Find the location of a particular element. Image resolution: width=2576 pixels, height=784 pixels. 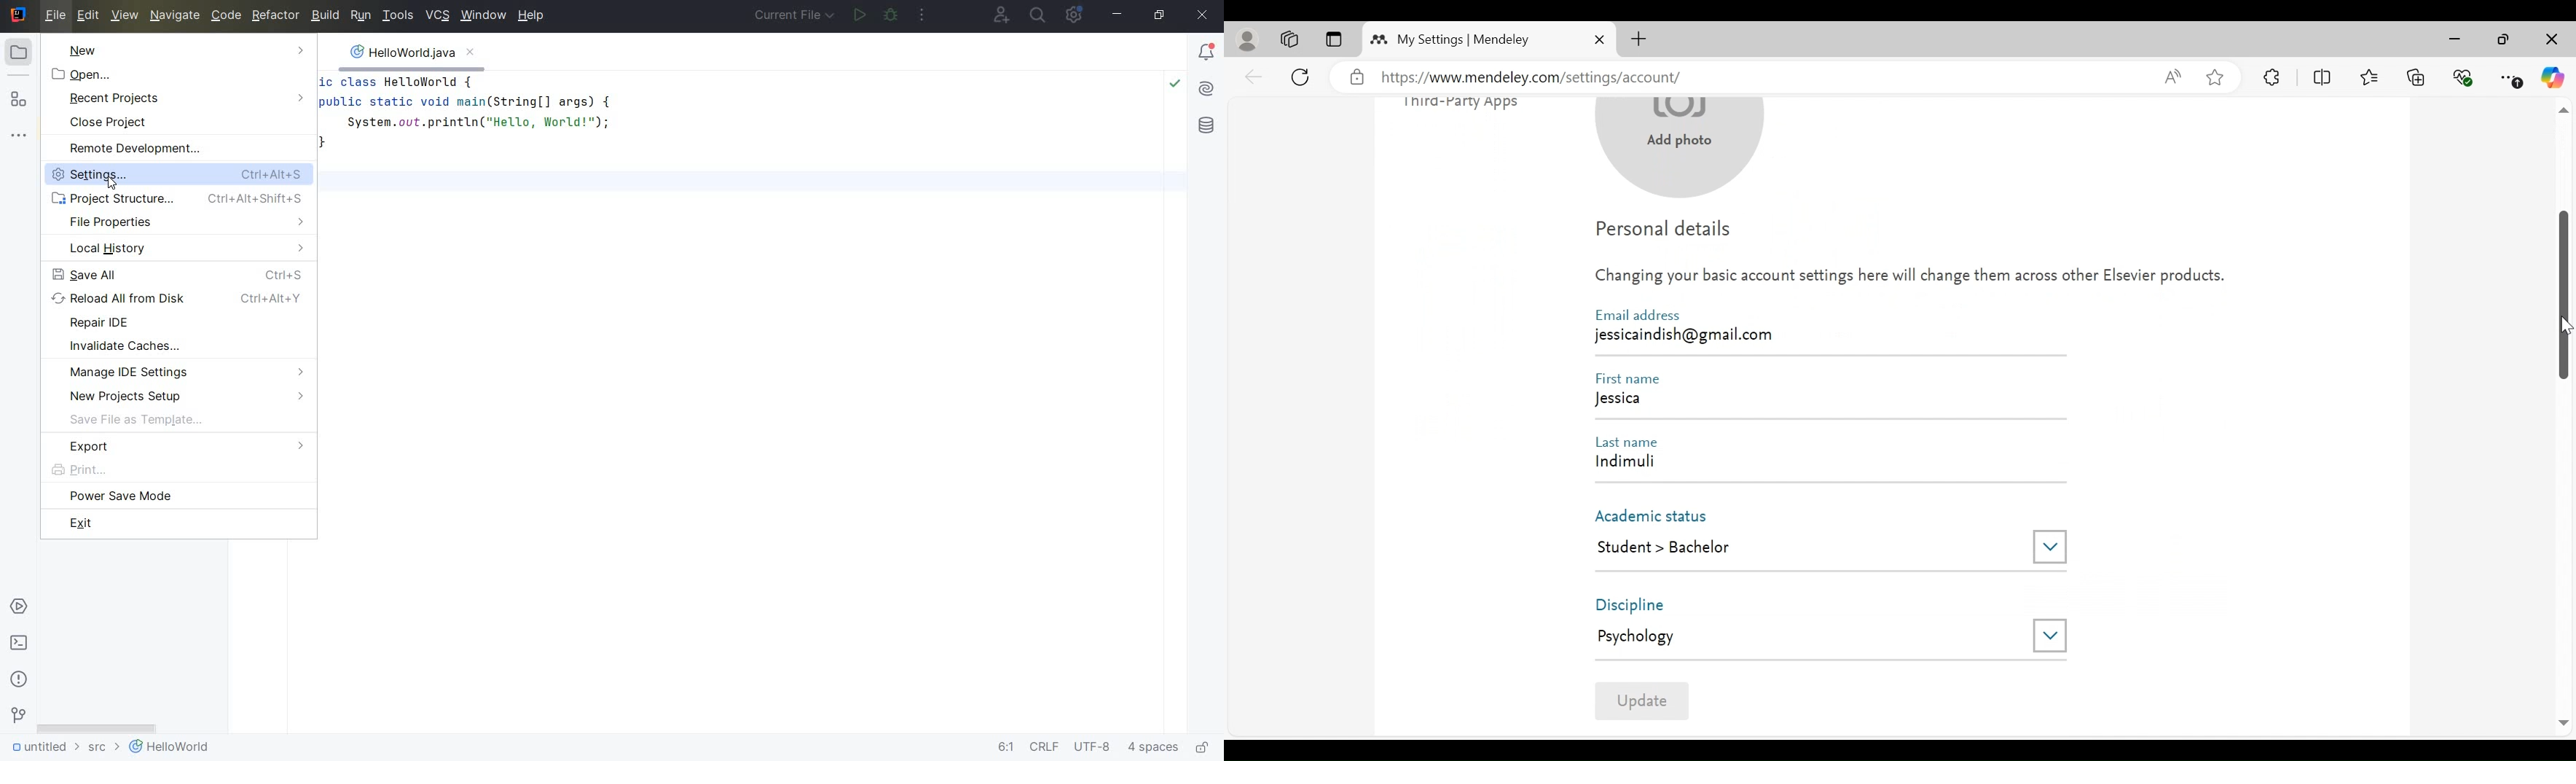

Settings and More is located at coordinates (2512, 78).